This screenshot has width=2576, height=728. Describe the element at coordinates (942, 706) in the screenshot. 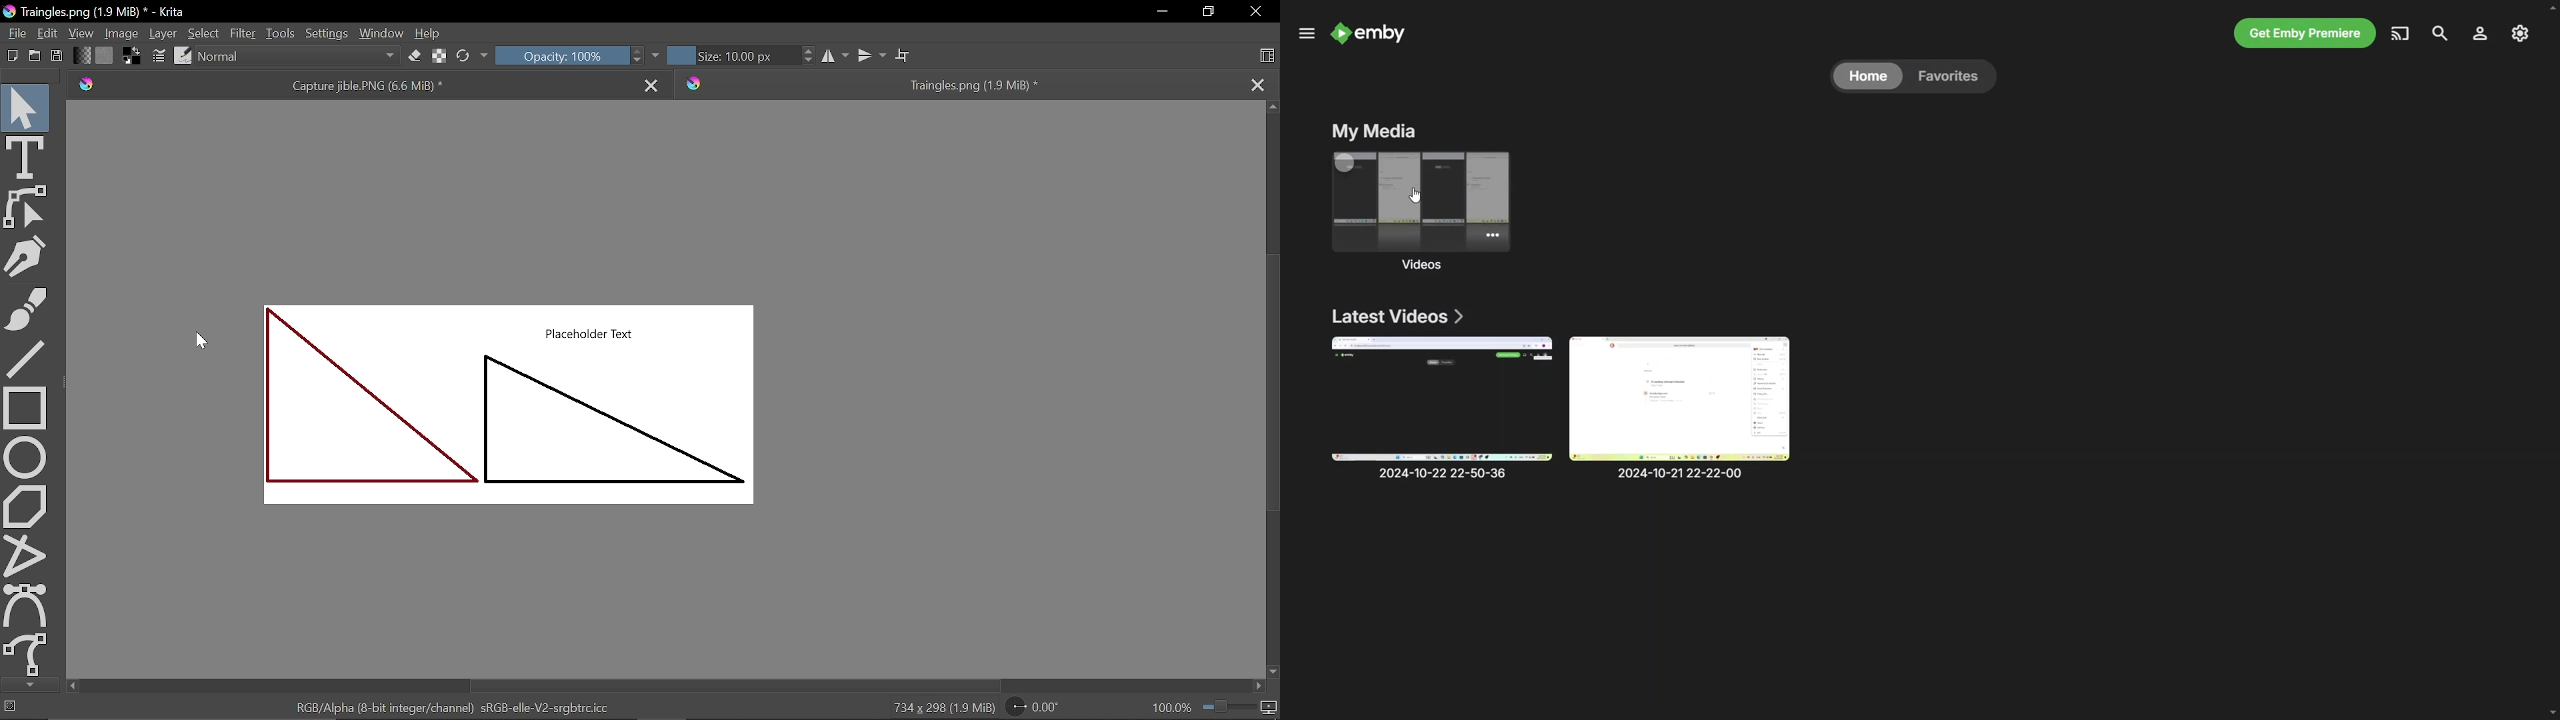

I see `734 x 298 (1.9 MiB)` at that location.